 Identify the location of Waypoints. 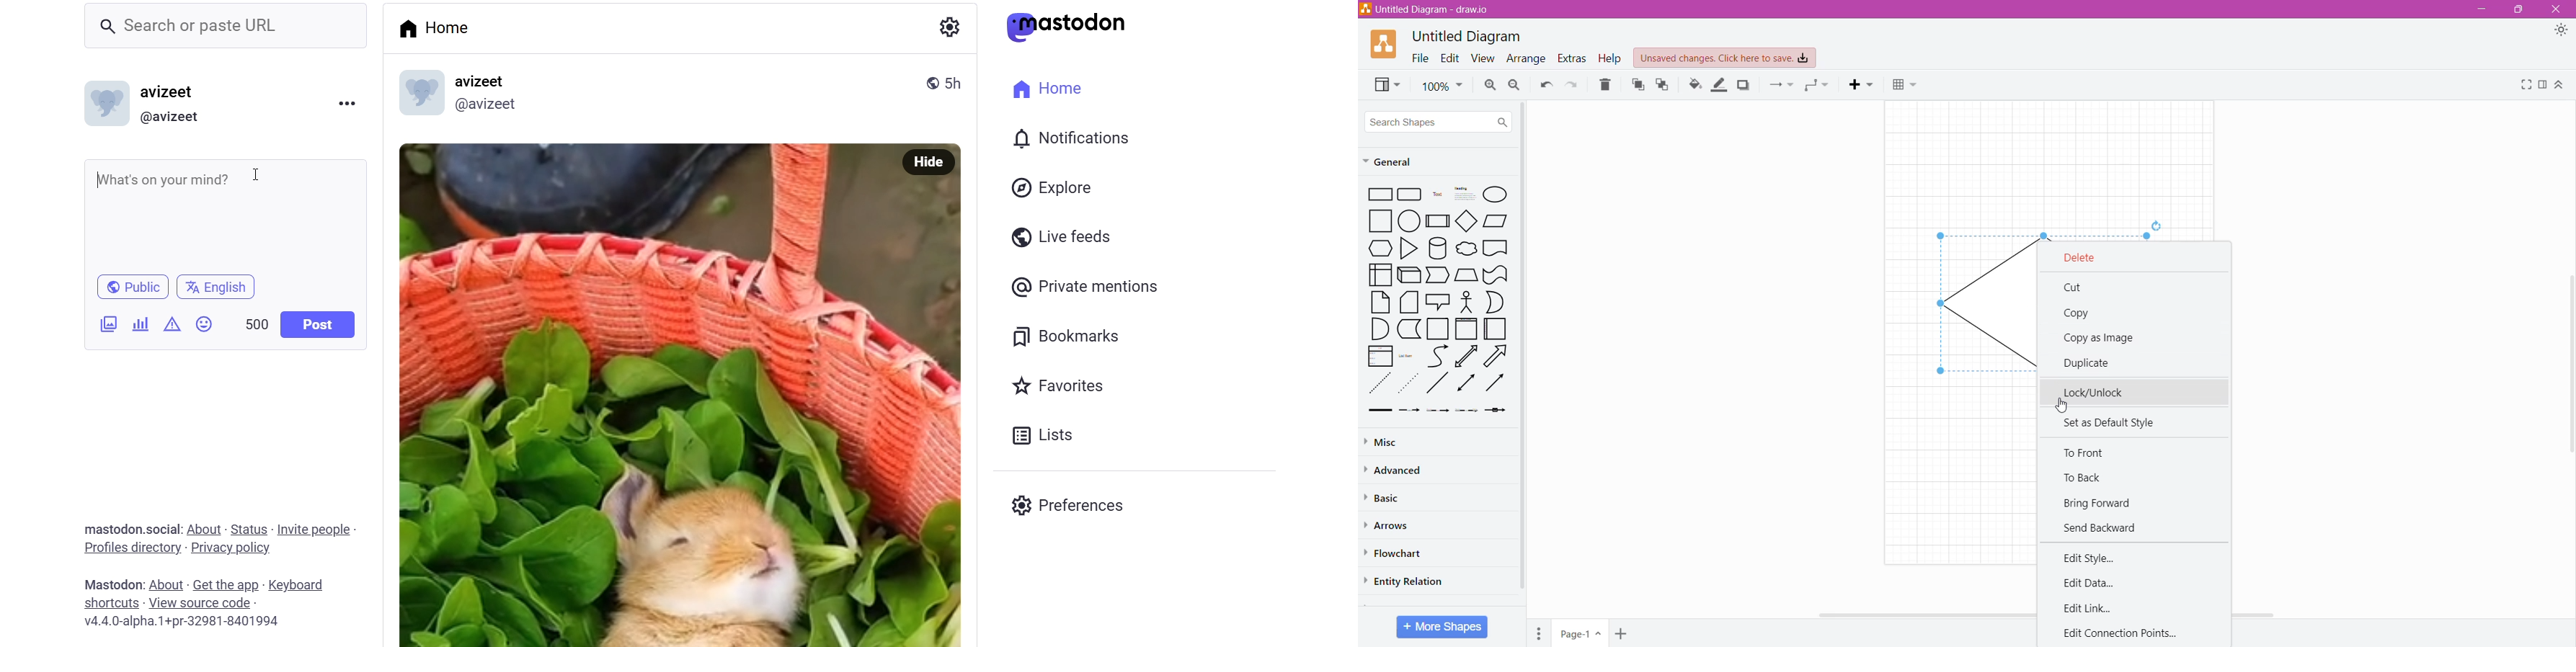
(1819, 84).